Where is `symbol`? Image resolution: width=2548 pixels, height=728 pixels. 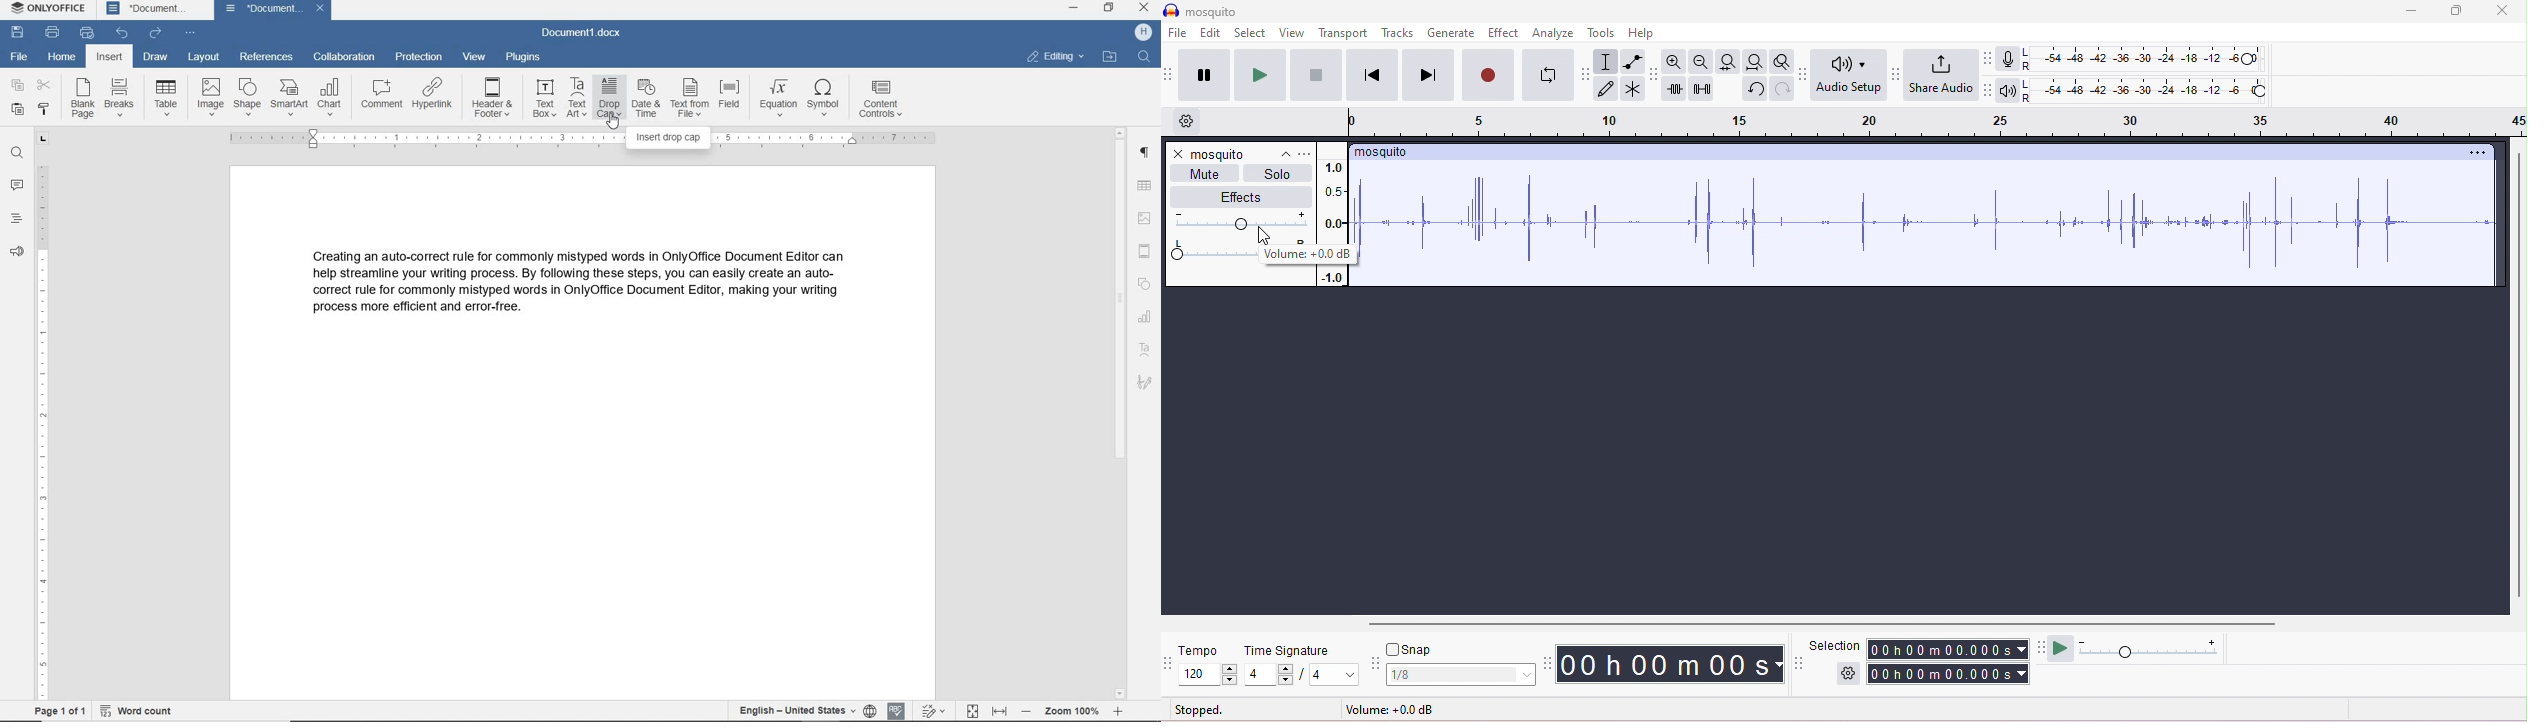
symbol is located at coordinates (827, 101).